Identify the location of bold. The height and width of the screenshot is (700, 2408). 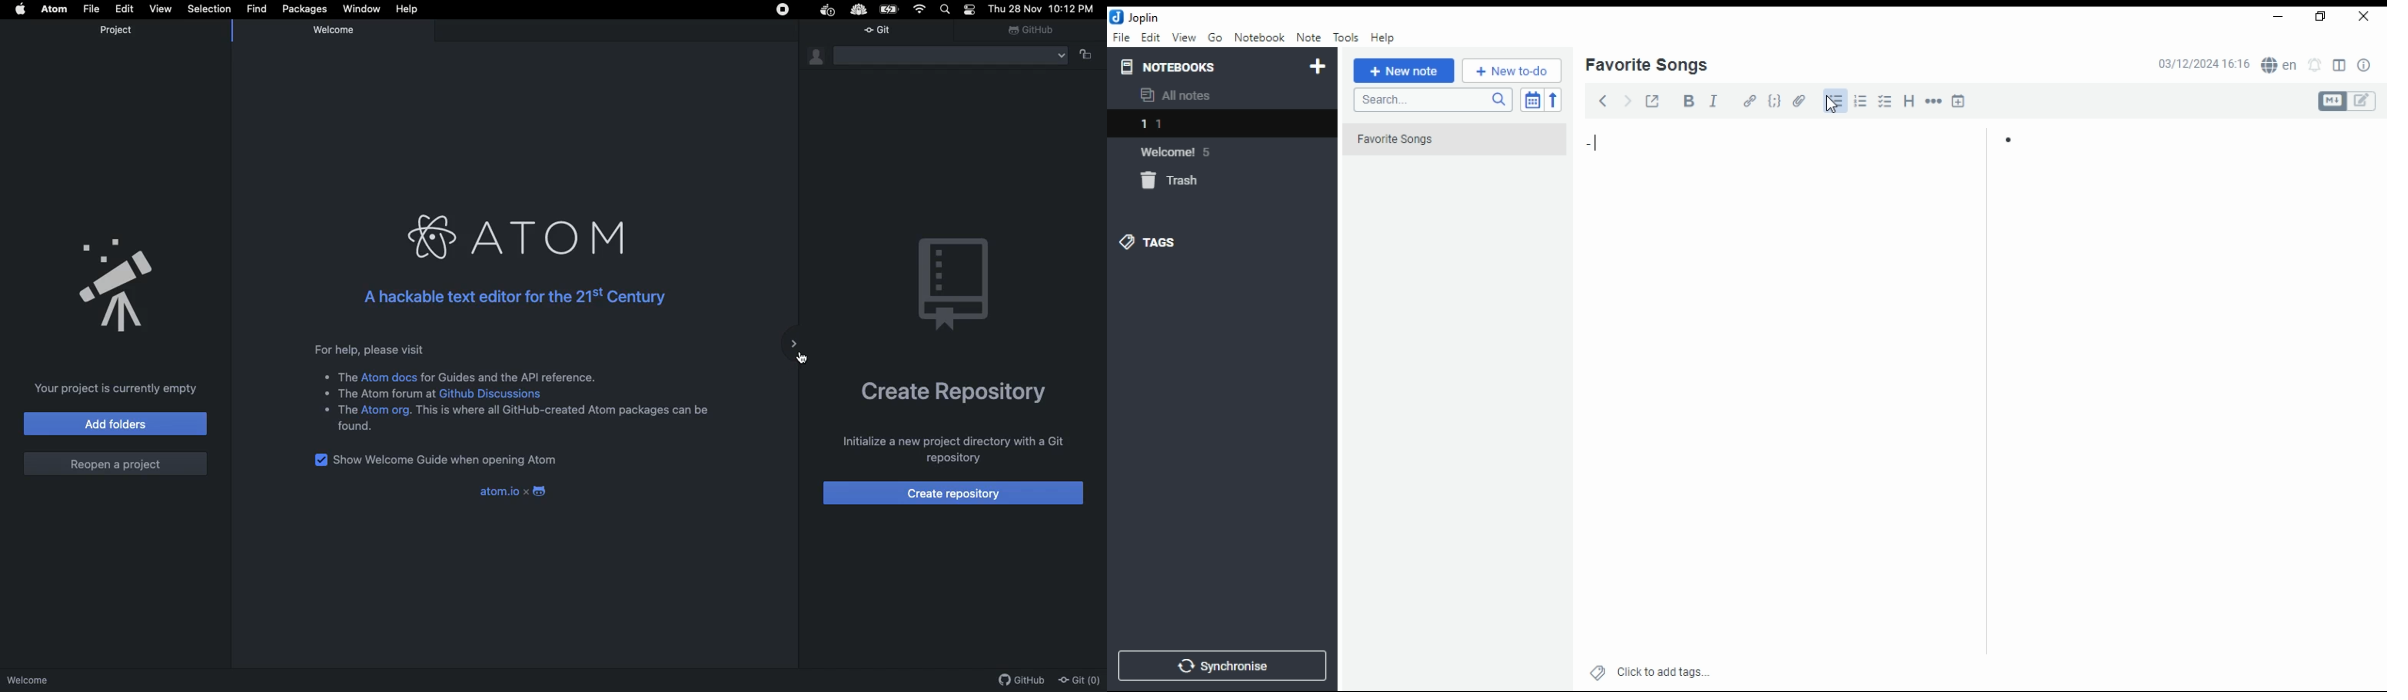
(1688, 101).